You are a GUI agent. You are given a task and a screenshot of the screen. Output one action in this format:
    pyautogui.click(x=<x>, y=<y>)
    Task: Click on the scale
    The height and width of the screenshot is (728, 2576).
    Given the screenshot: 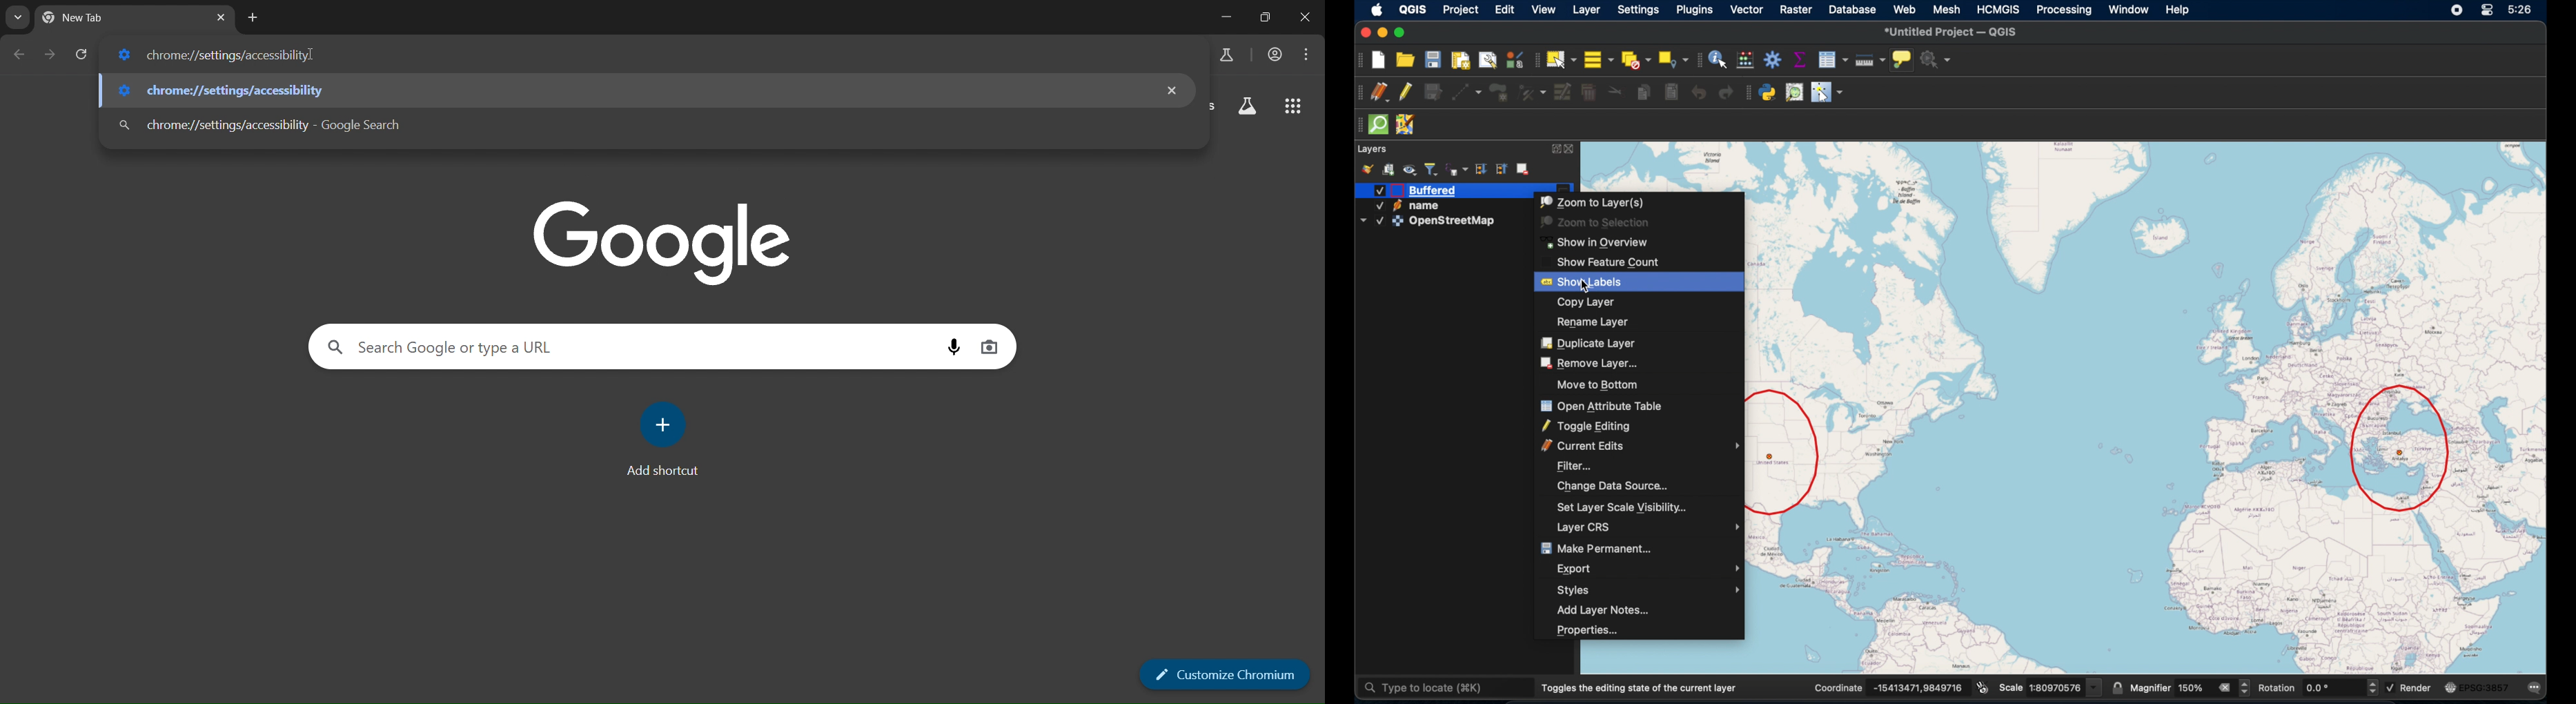 What is the action you would take?
    pyautogui.click(x=2011, y=688)
    